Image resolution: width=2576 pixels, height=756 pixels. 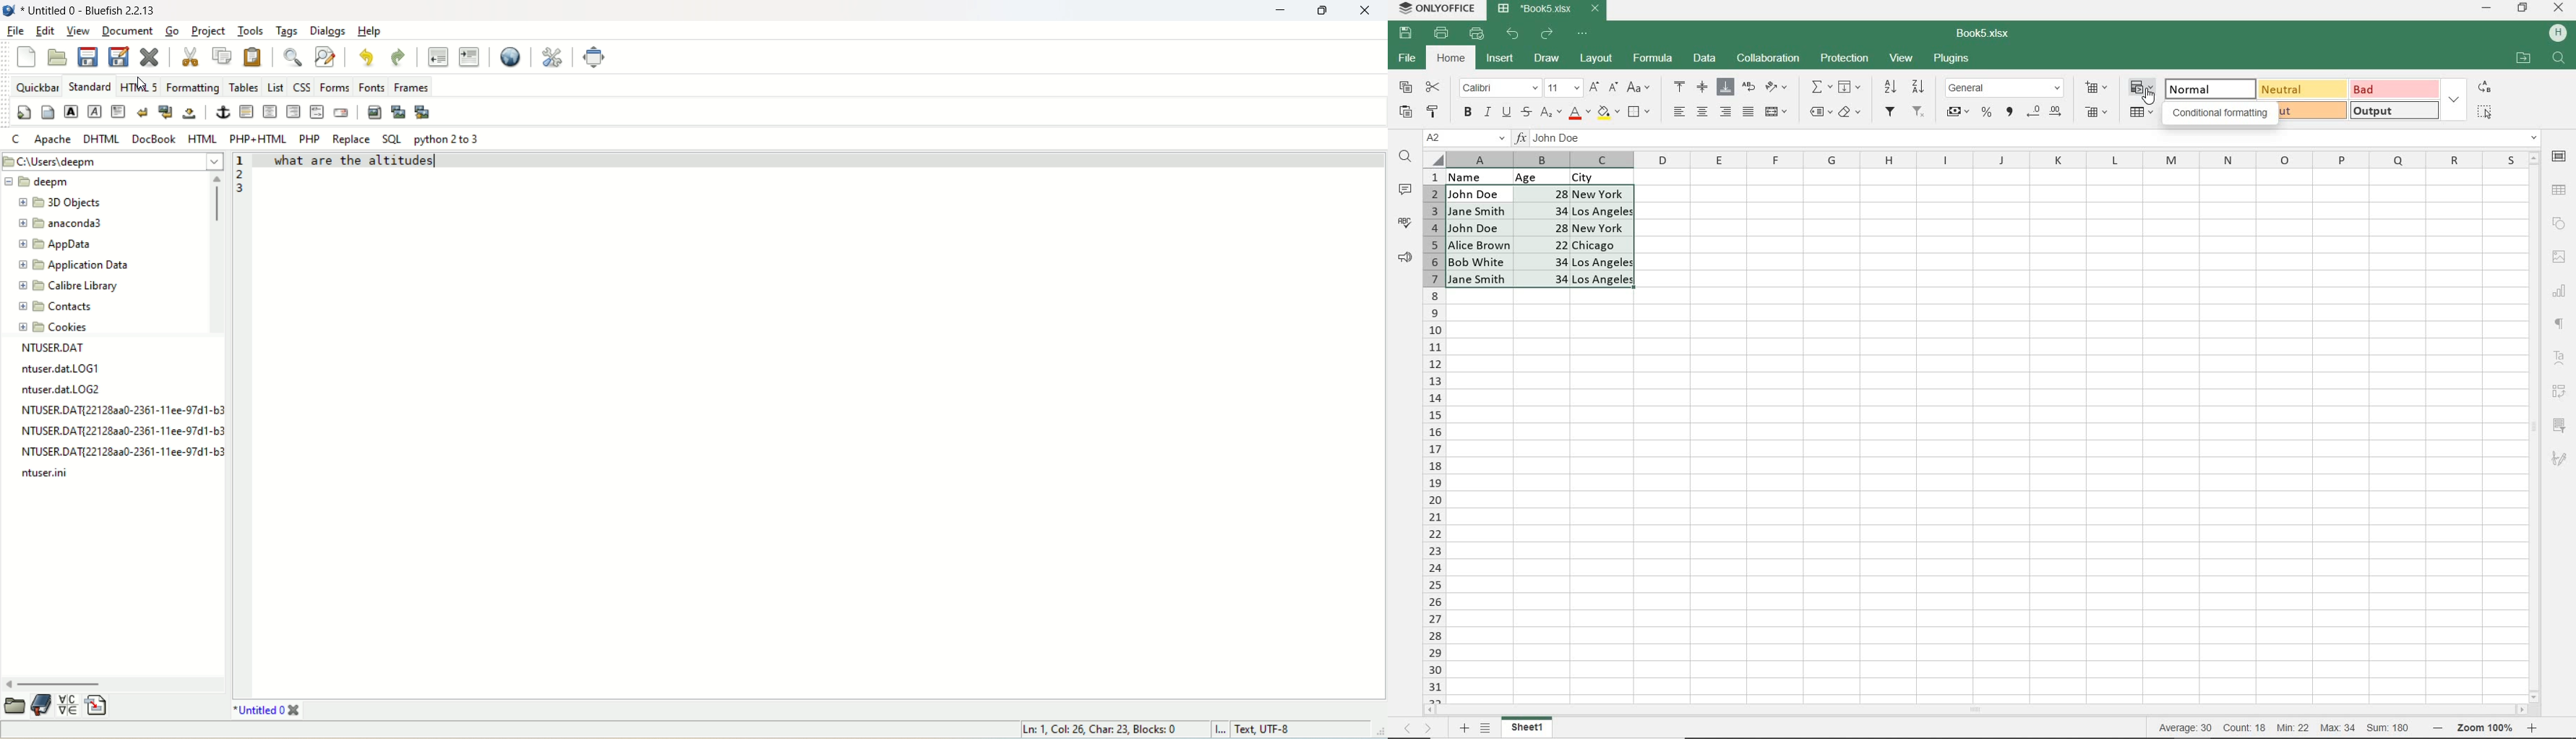 I want to click on SQL, so click(x=391, y=137).